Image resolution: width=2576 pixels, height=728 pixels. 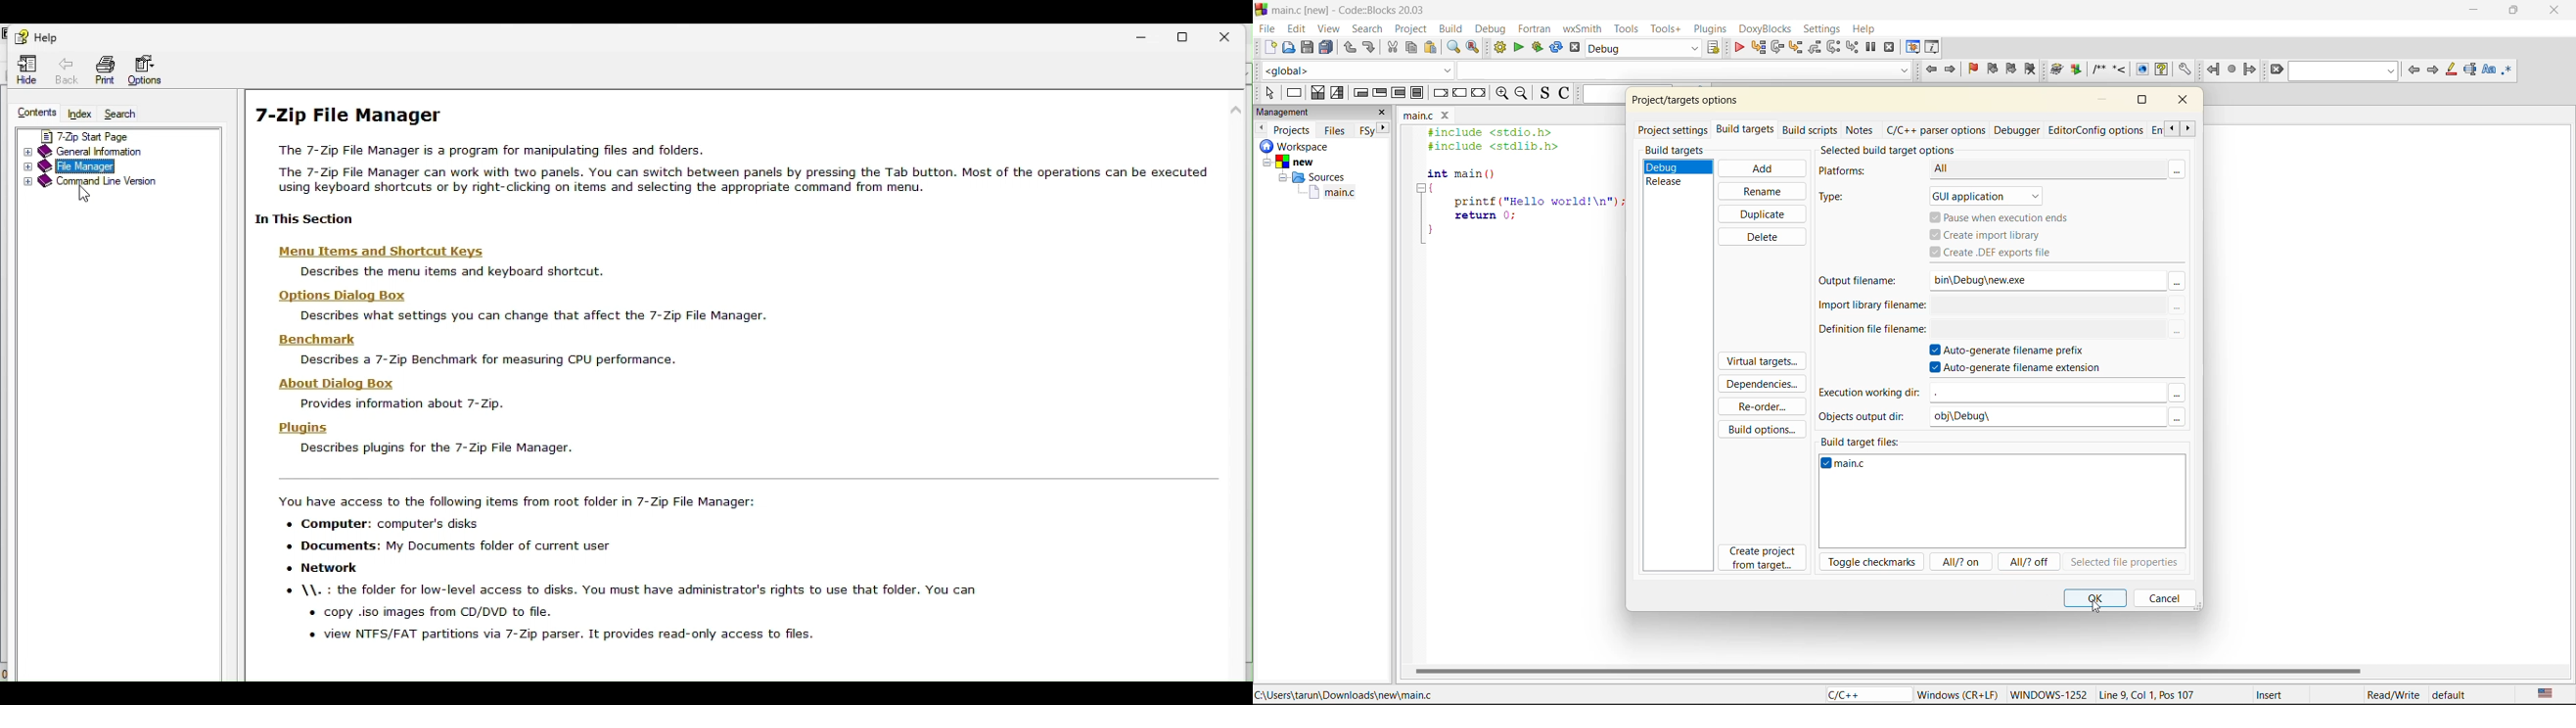 I want to click on virtual targets, so click(x=1762, y=362).